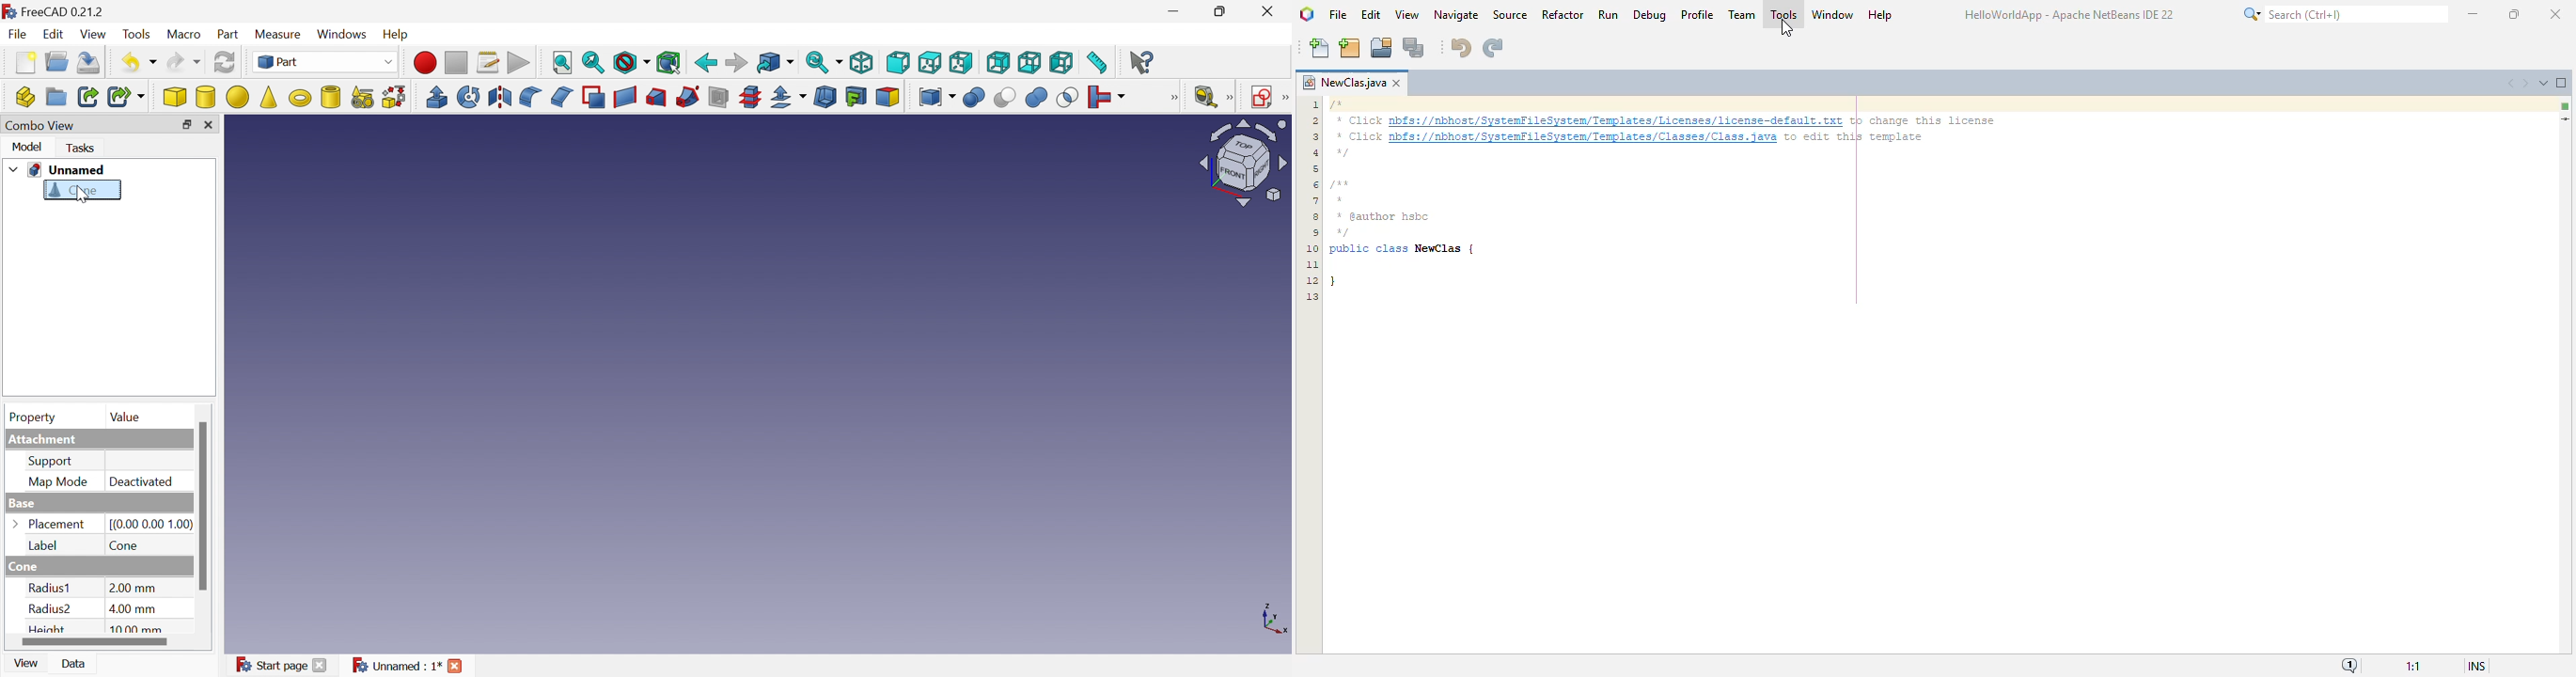 The height and width of the screenshot is (700, 2576). Describe the element at coordinates (1261, 98) in the screenshot. I see `Create sketch` at that location.